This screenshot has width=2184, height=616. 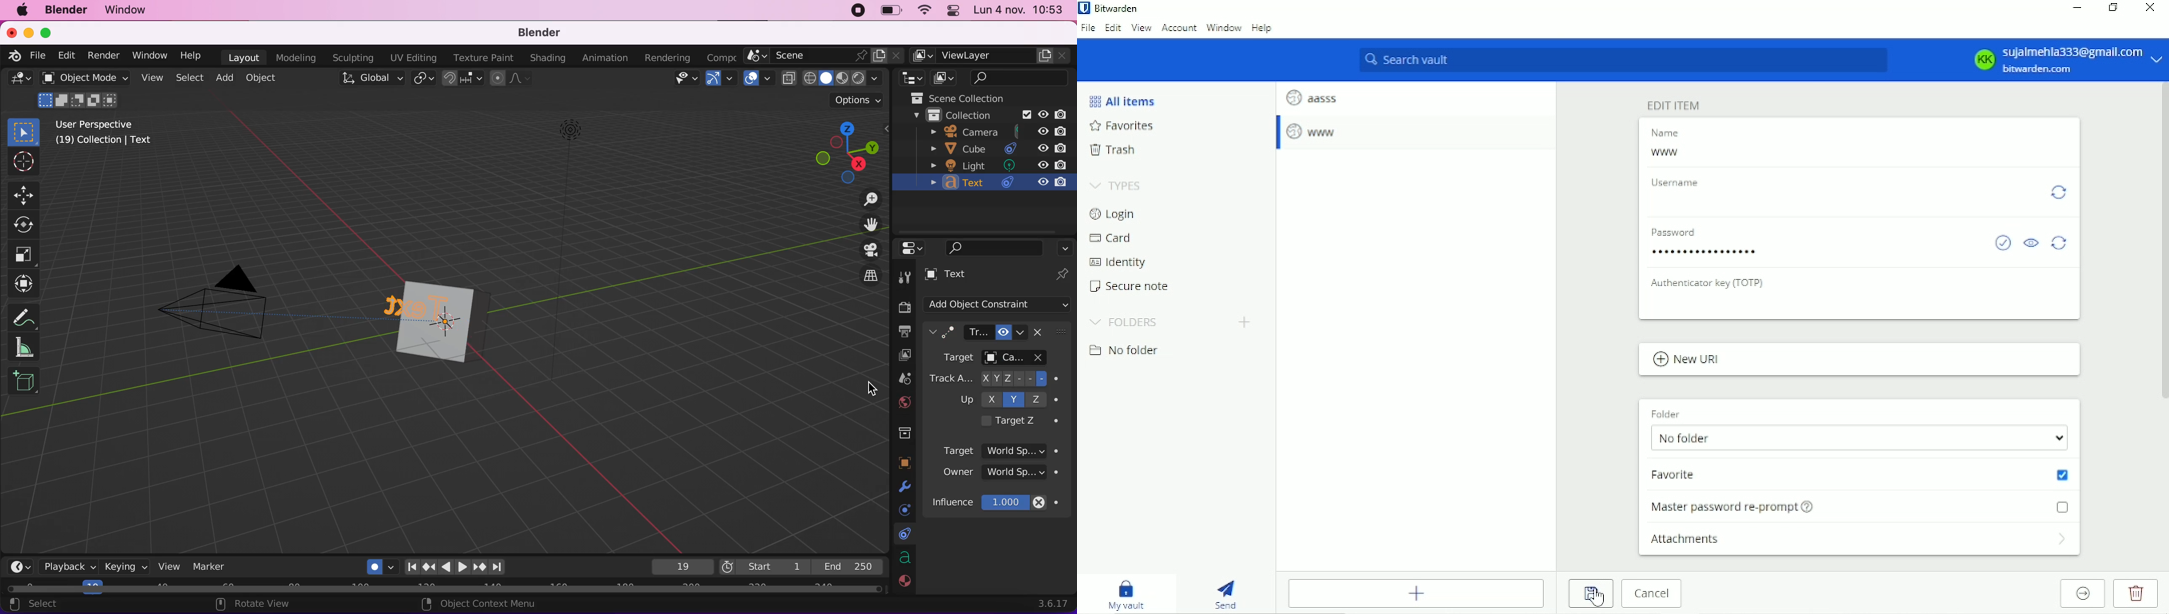 I want to click on object, so click(x=267, y=78).